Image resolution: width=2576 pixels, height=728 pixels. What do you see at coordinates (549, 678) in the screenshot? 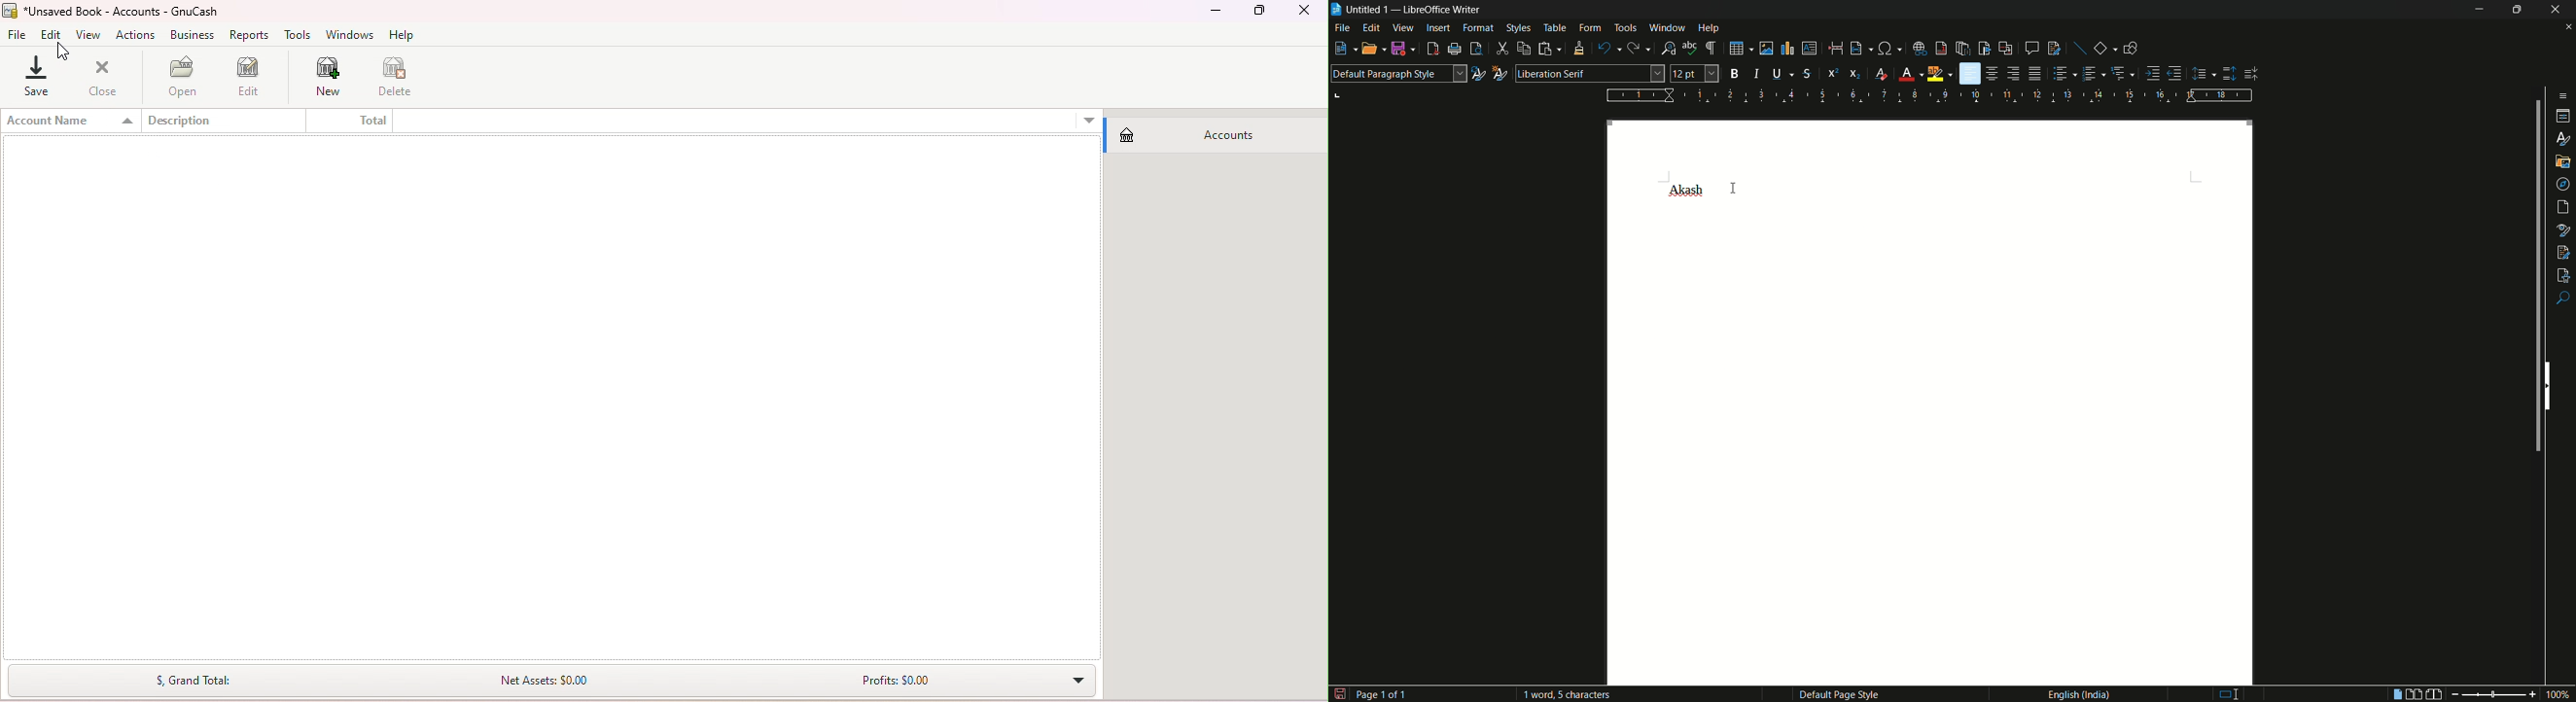
I see `Summary bar drop down` at bounding box center [549, 678].